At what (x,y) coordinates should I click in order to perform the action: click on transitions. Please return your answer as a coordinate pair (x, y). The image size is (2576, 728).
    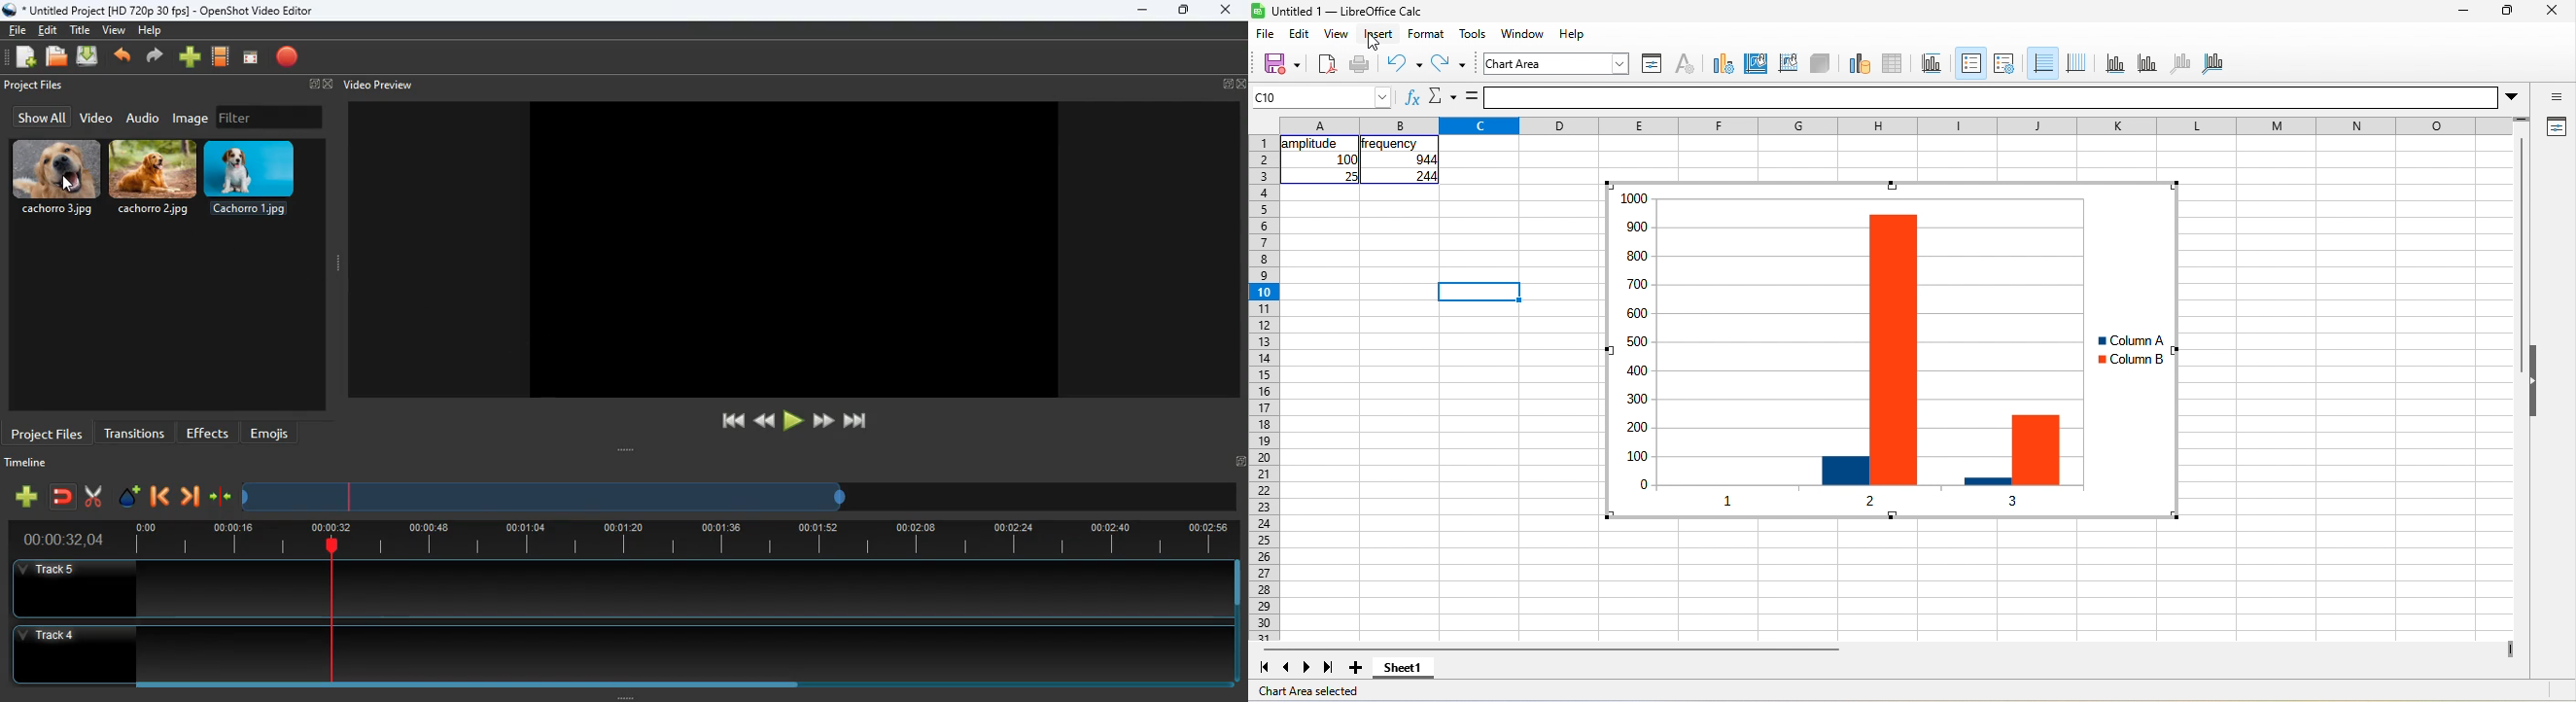
    Looking at the image, I should click on (134, 431).